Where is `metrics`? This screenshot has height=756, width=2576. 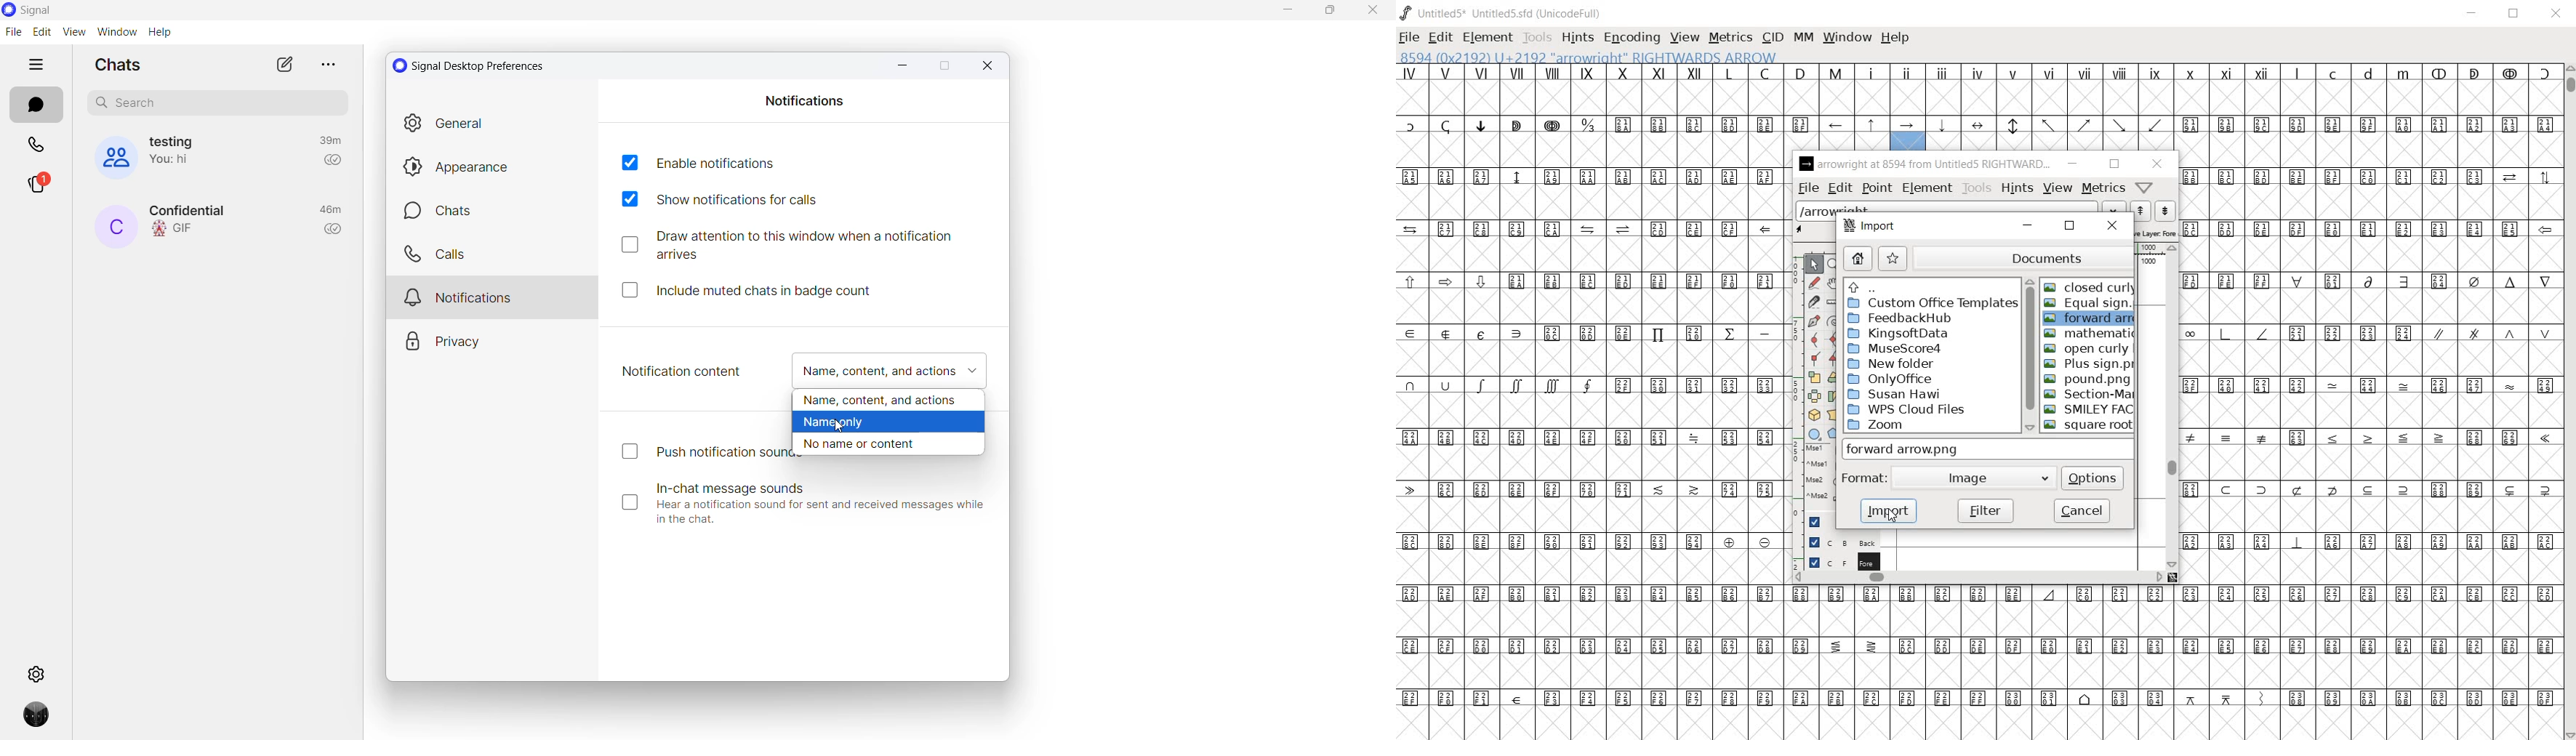 metrics is located at coordinates (2104, 187).